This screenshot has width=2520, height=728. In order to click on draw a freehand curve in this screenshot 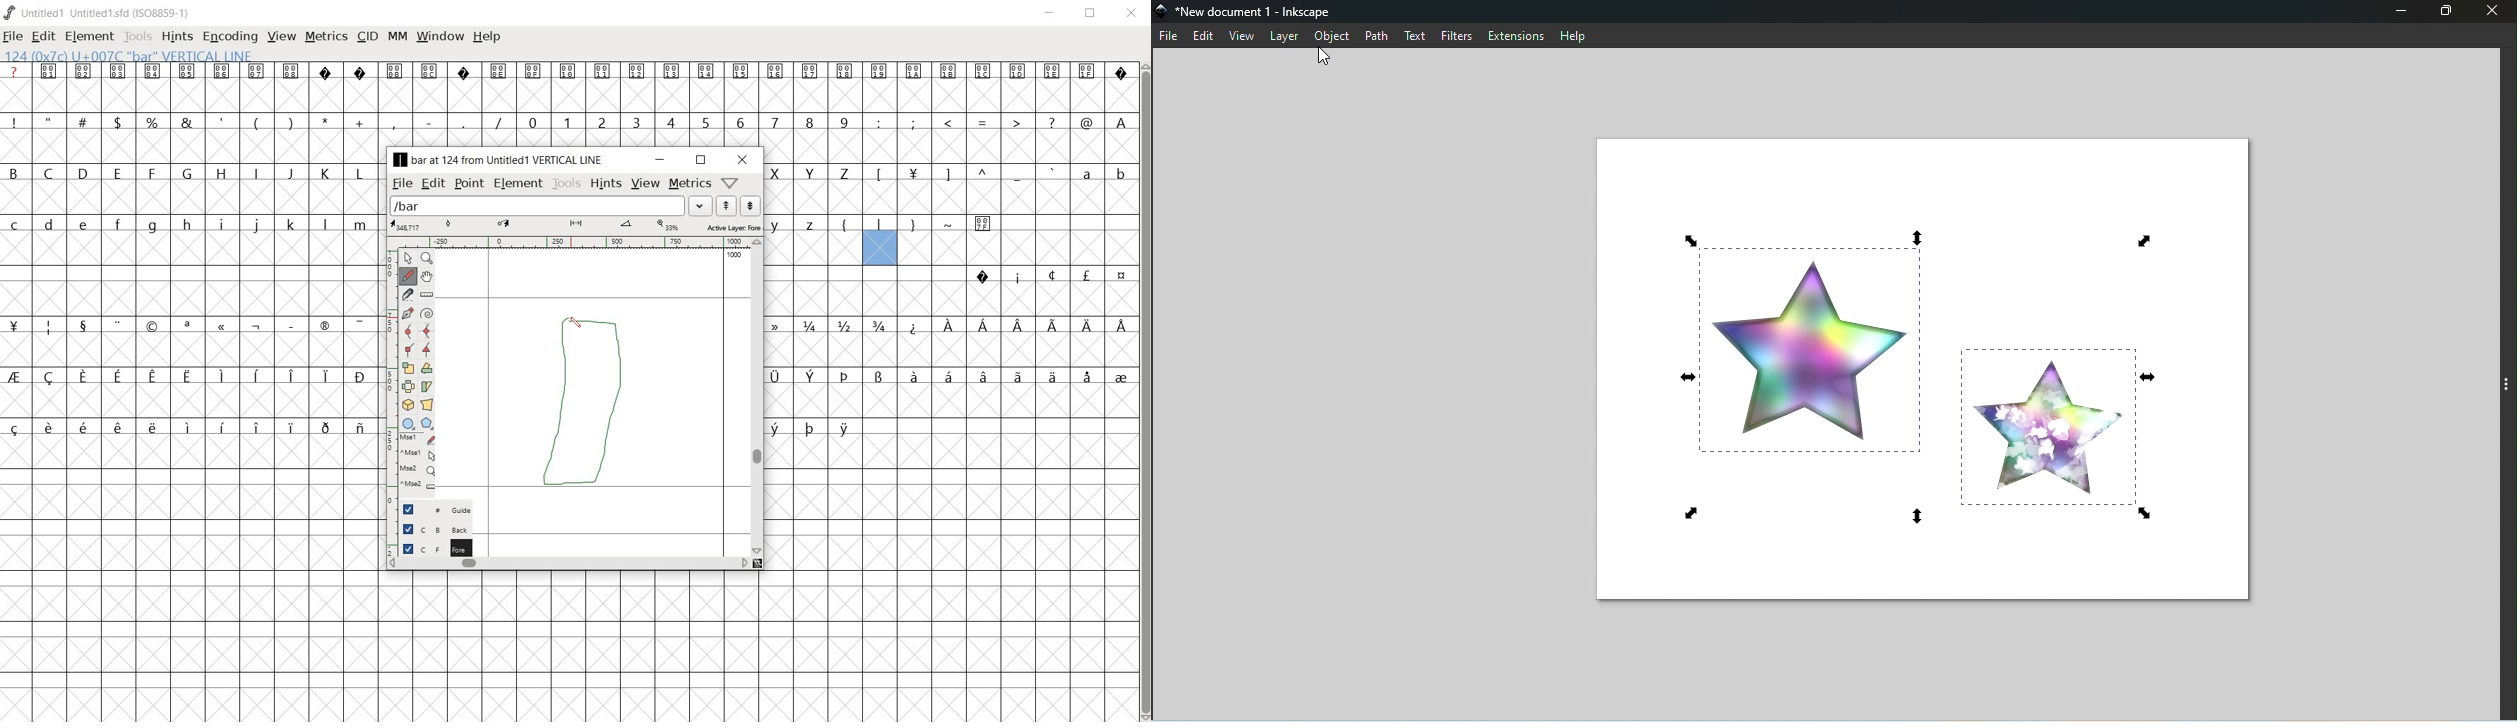, I will do `click(408, 276)`.